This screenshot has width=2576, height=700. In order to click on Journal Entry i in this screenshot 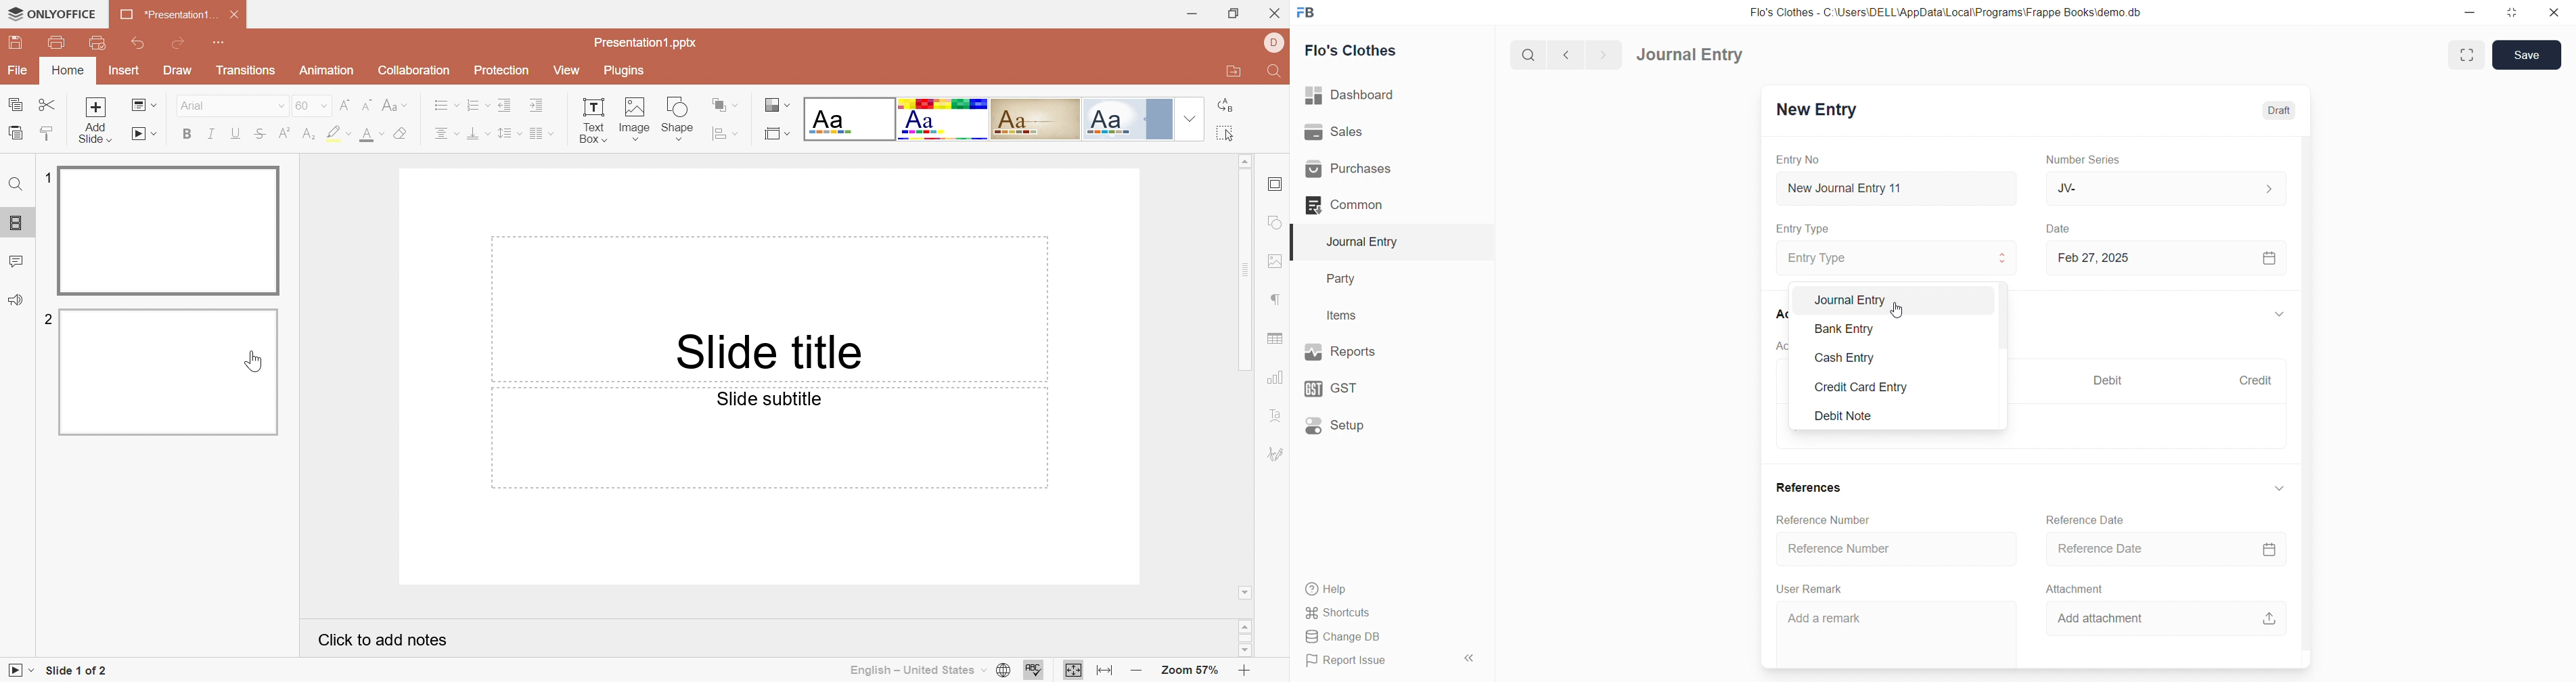, I will do `click(1888, 301)`.